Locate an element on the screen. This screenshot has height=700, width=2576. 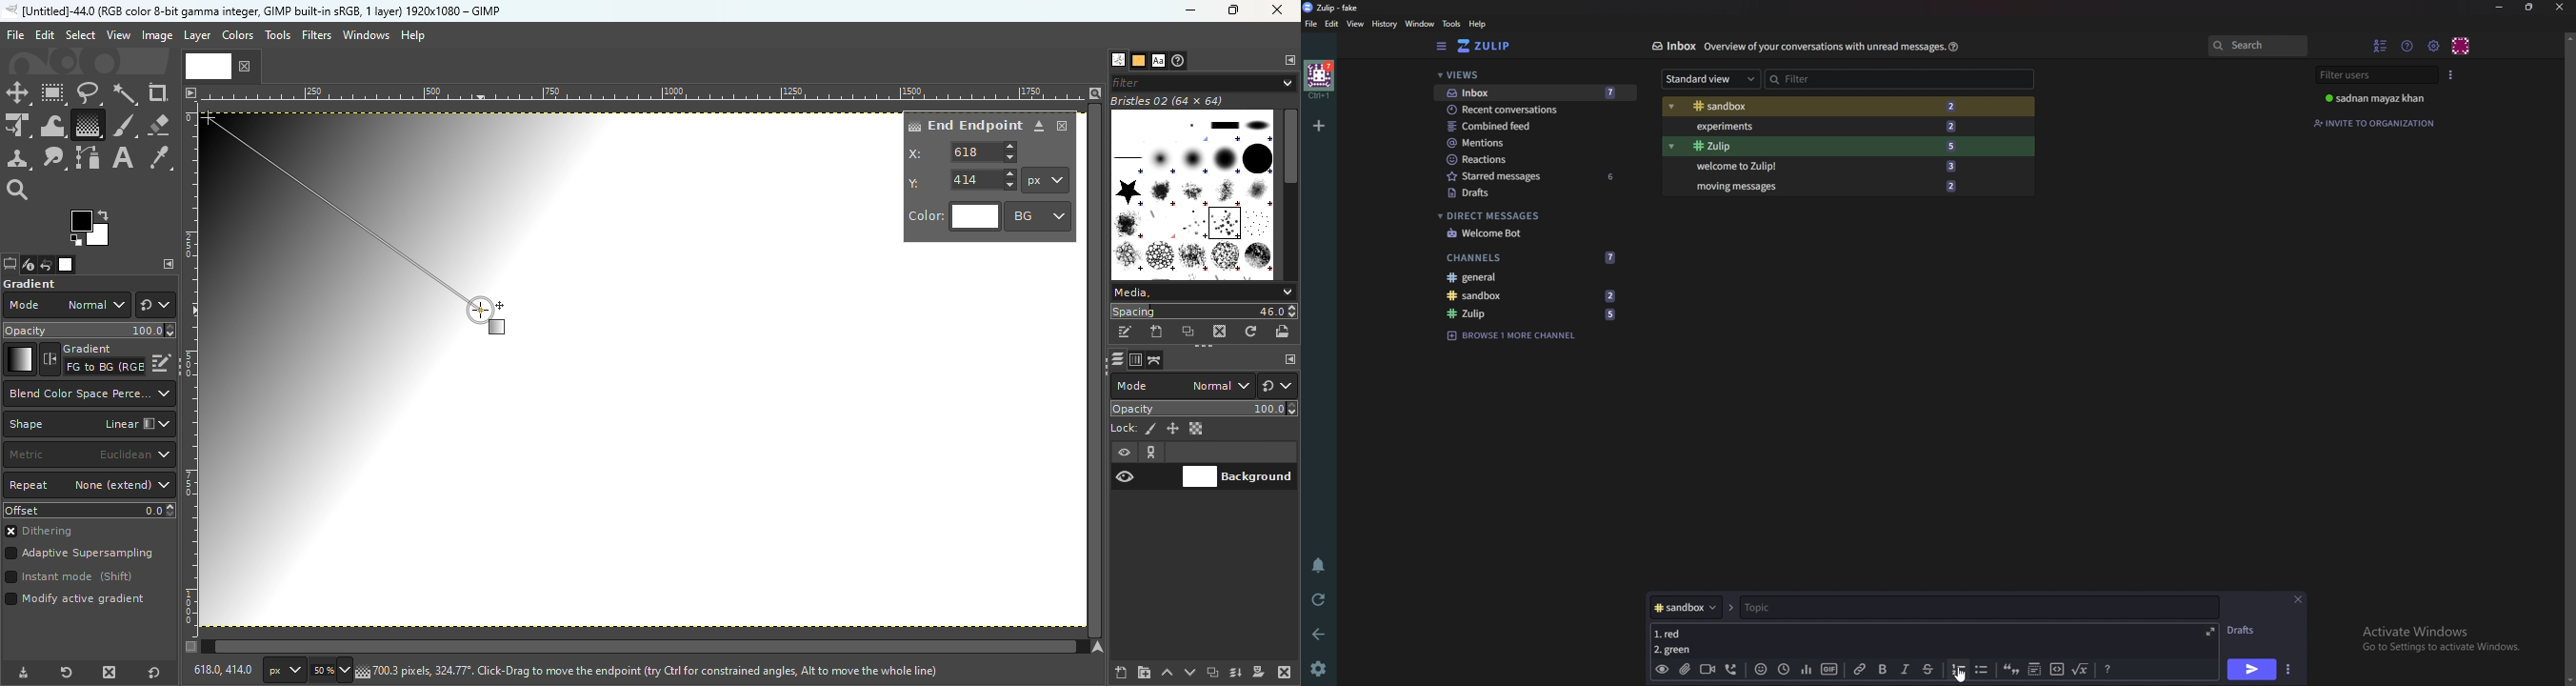
Views is located at coordinates (1528, 76).